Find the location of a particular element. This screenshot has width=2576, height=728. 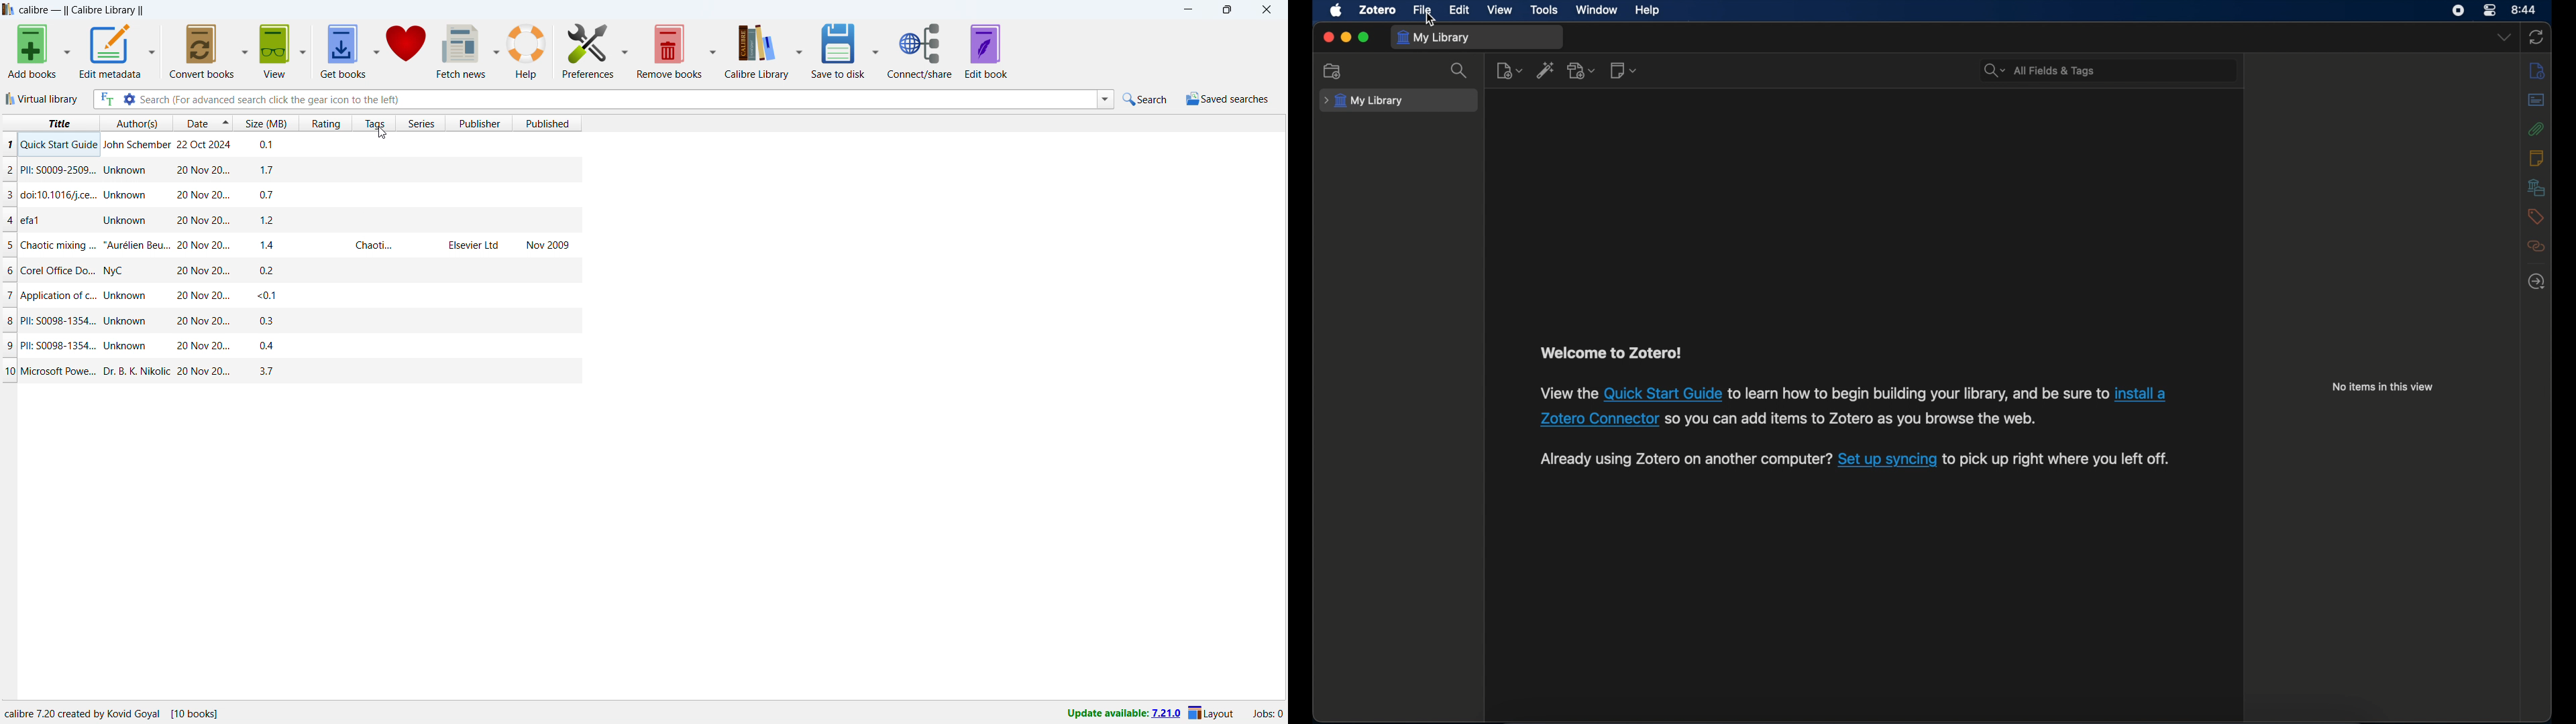

software information is located at coordinates (1849, 418).